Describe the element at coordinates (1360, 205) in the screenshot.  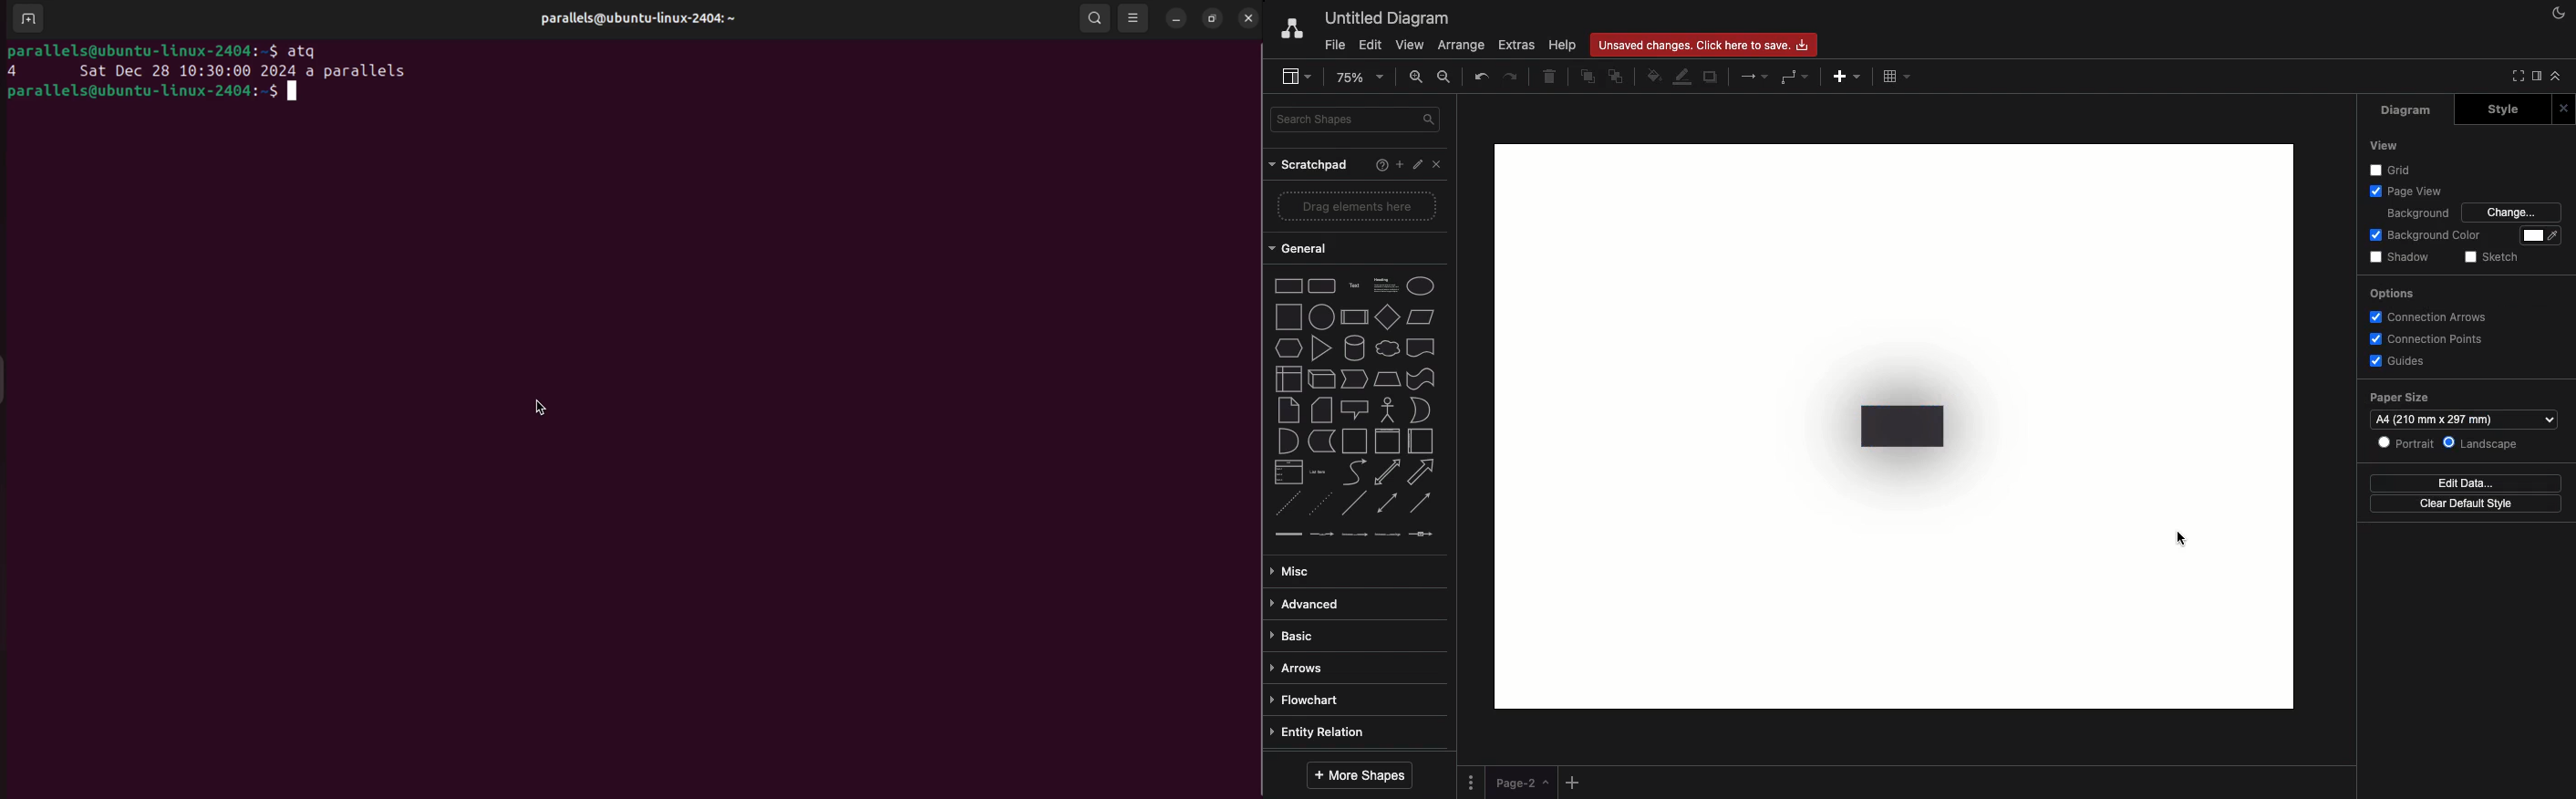
I see `Drag elements here` at that location.